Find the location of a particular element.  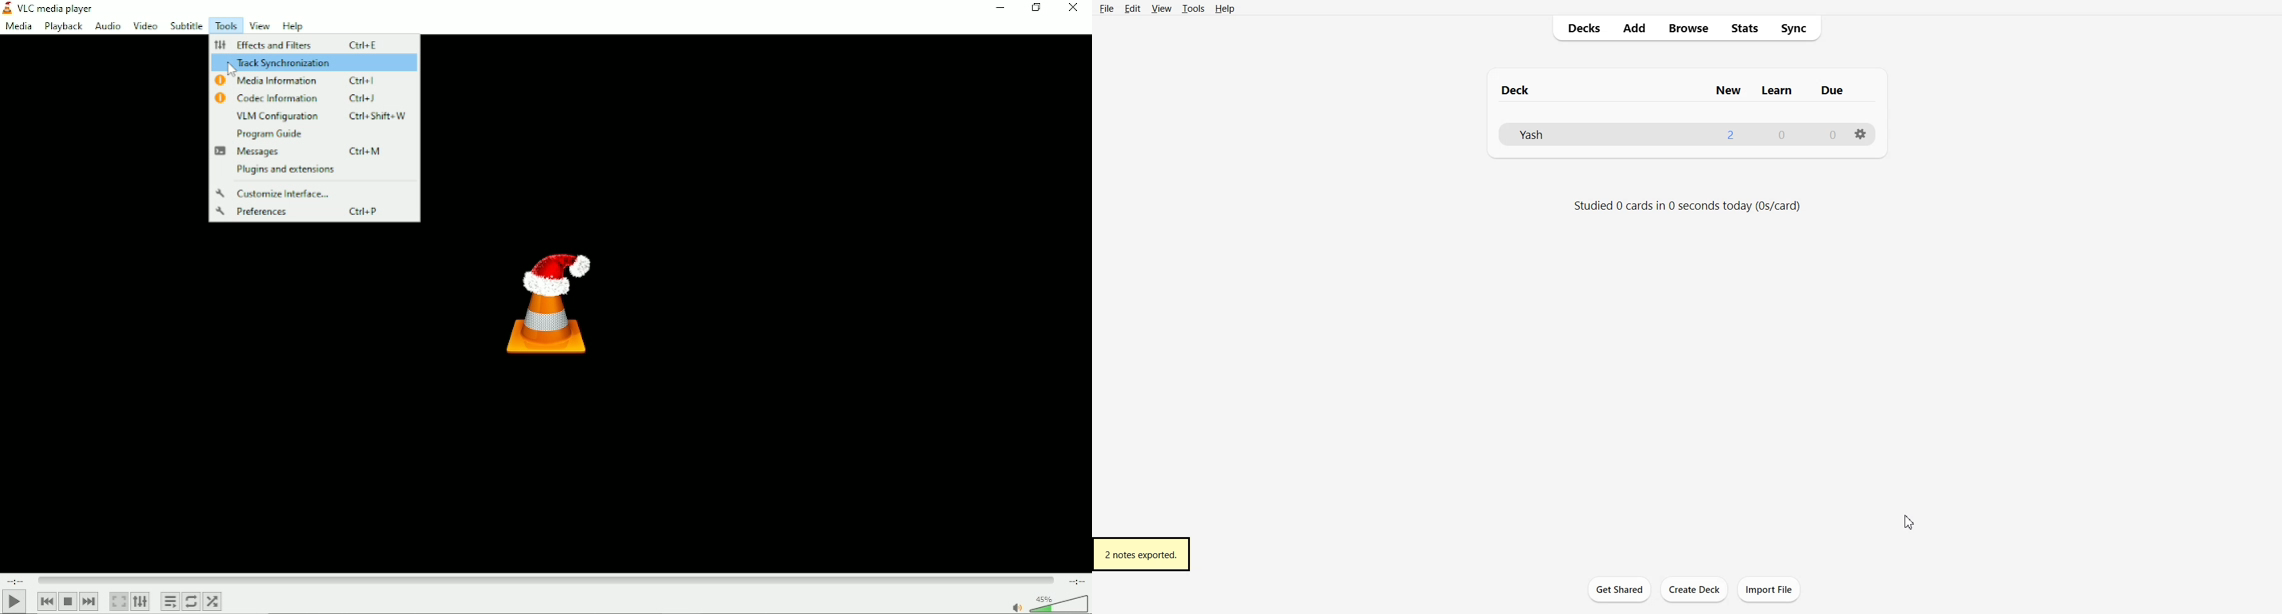

Add is located at coordinates (1635, 29).